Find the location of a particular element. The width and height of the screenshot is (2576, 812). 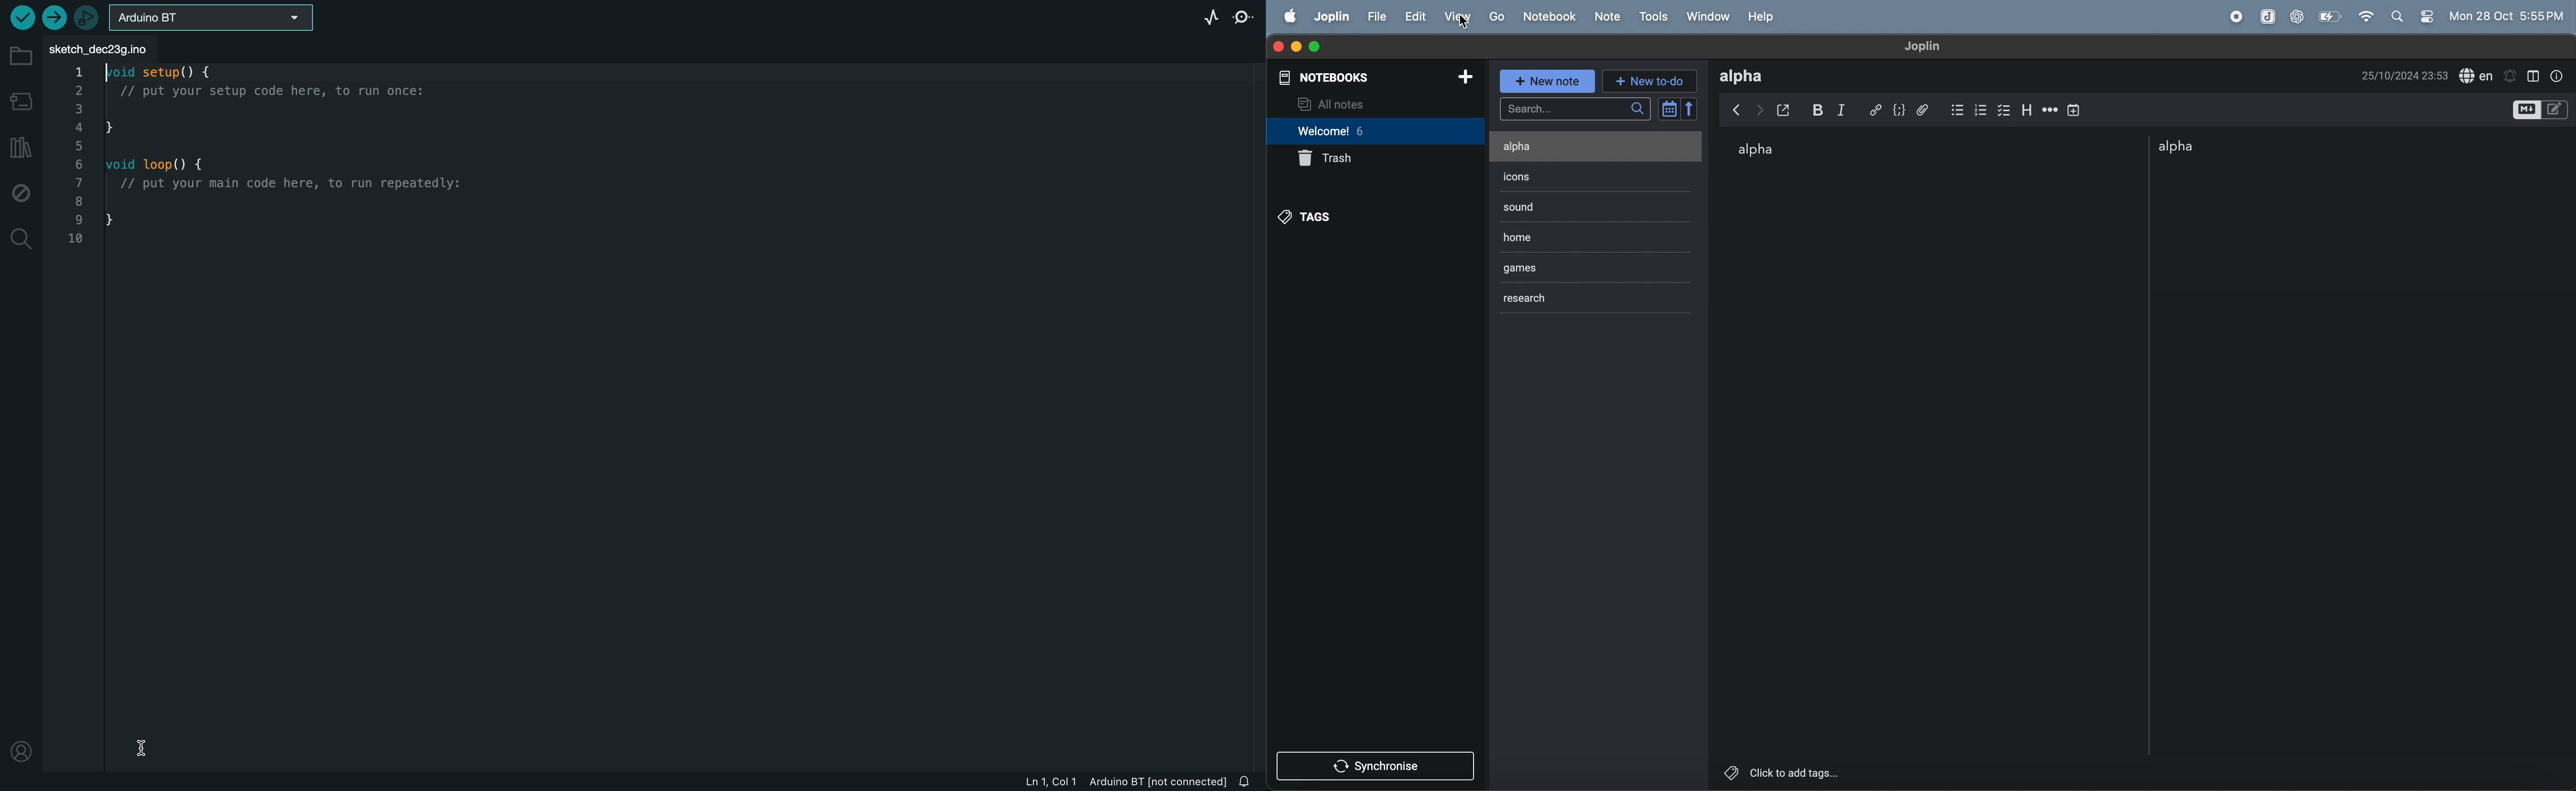

Battery is located at coordinates (2330, 16).